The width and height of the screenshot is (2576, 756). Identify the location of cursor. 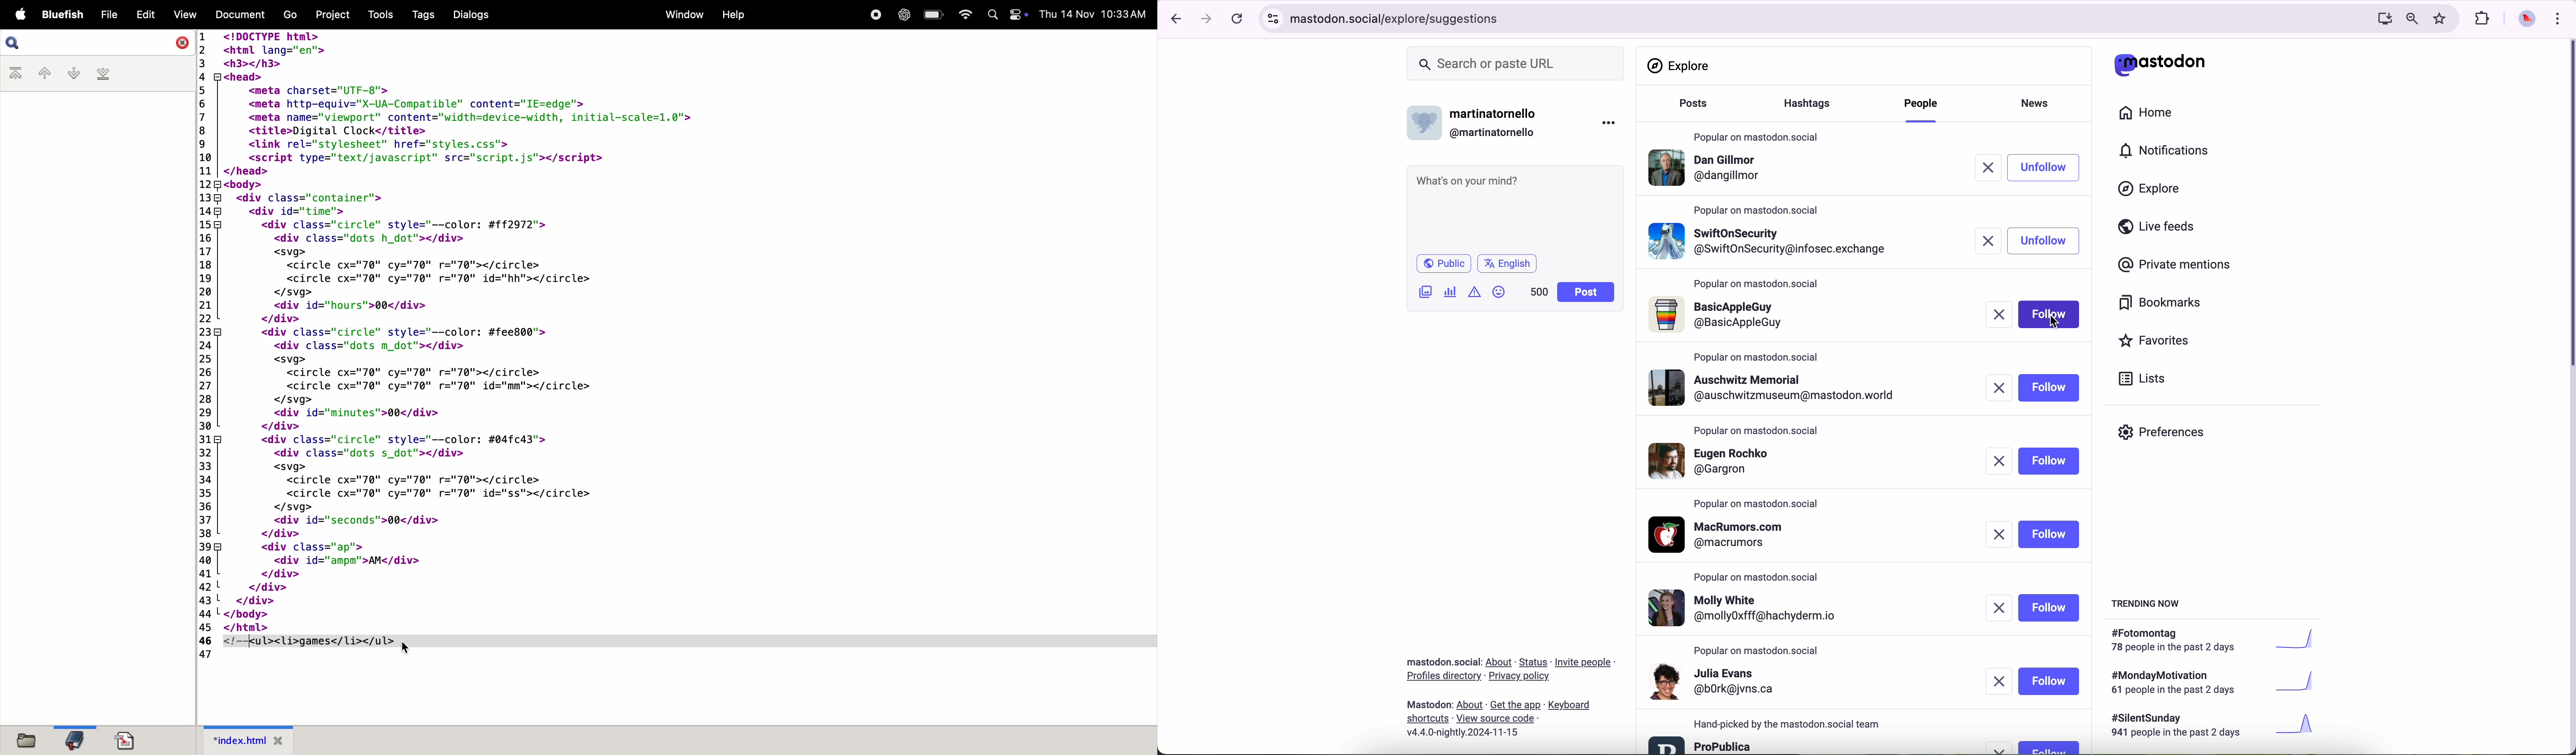
(248, 643).